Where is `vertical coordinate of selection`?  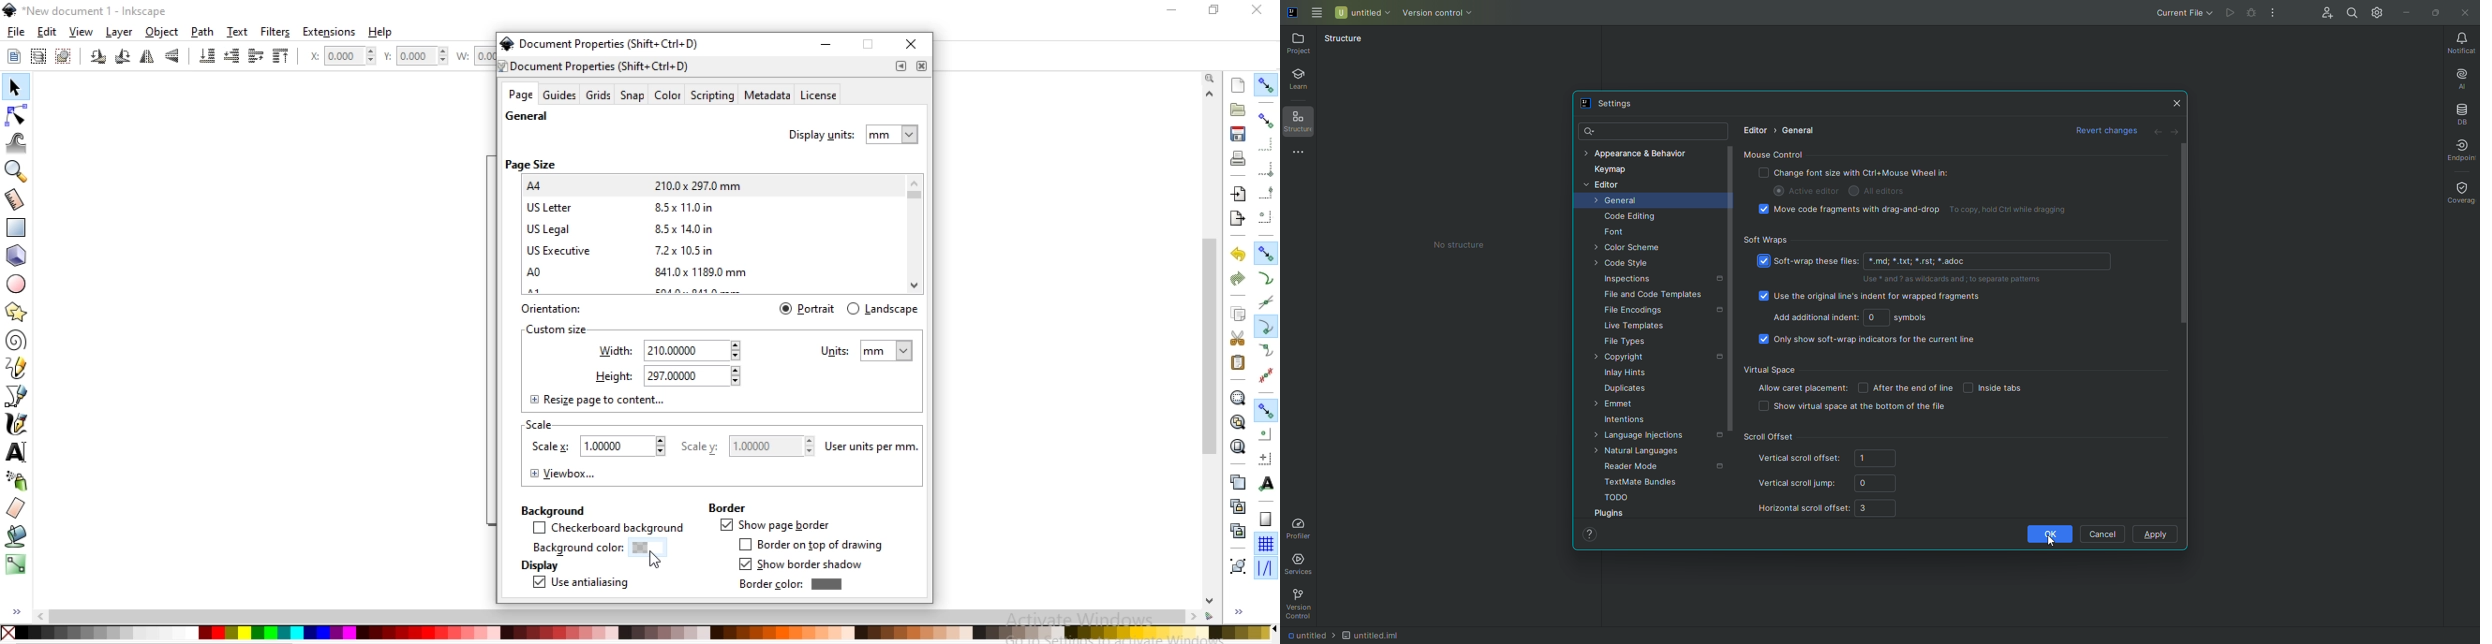
vertical coordinate of selection is located at coordinates (418, 56).